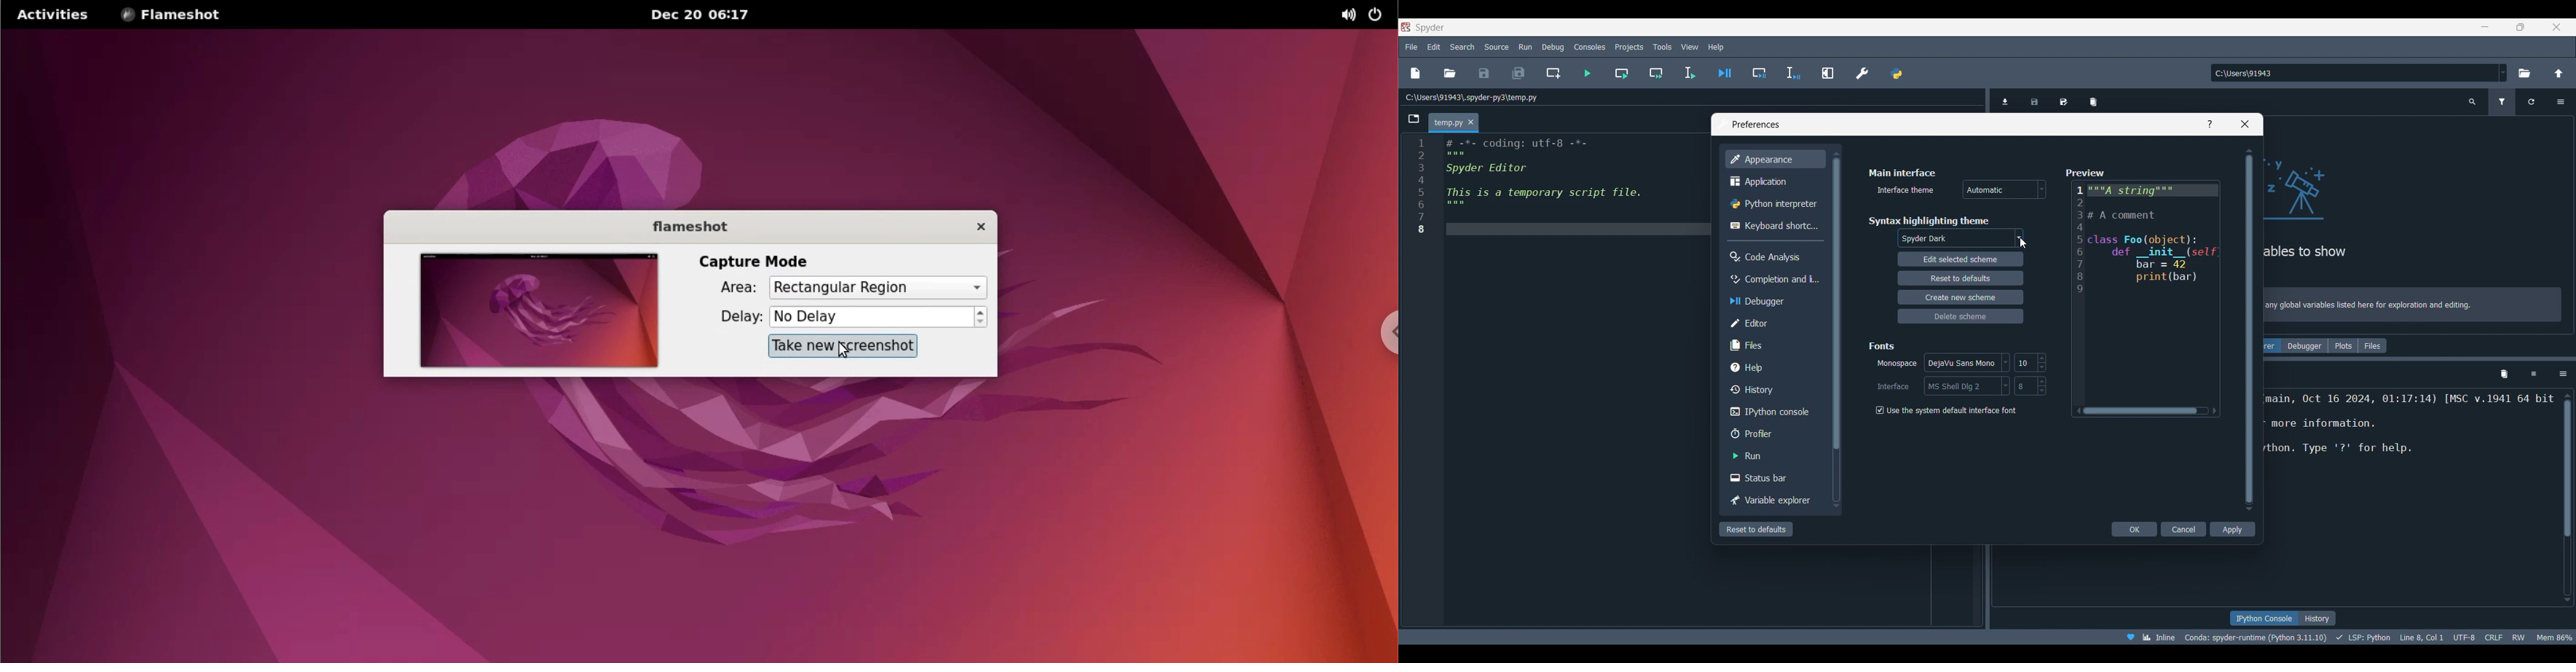  I want to click on Editor, so click(1773, 323).